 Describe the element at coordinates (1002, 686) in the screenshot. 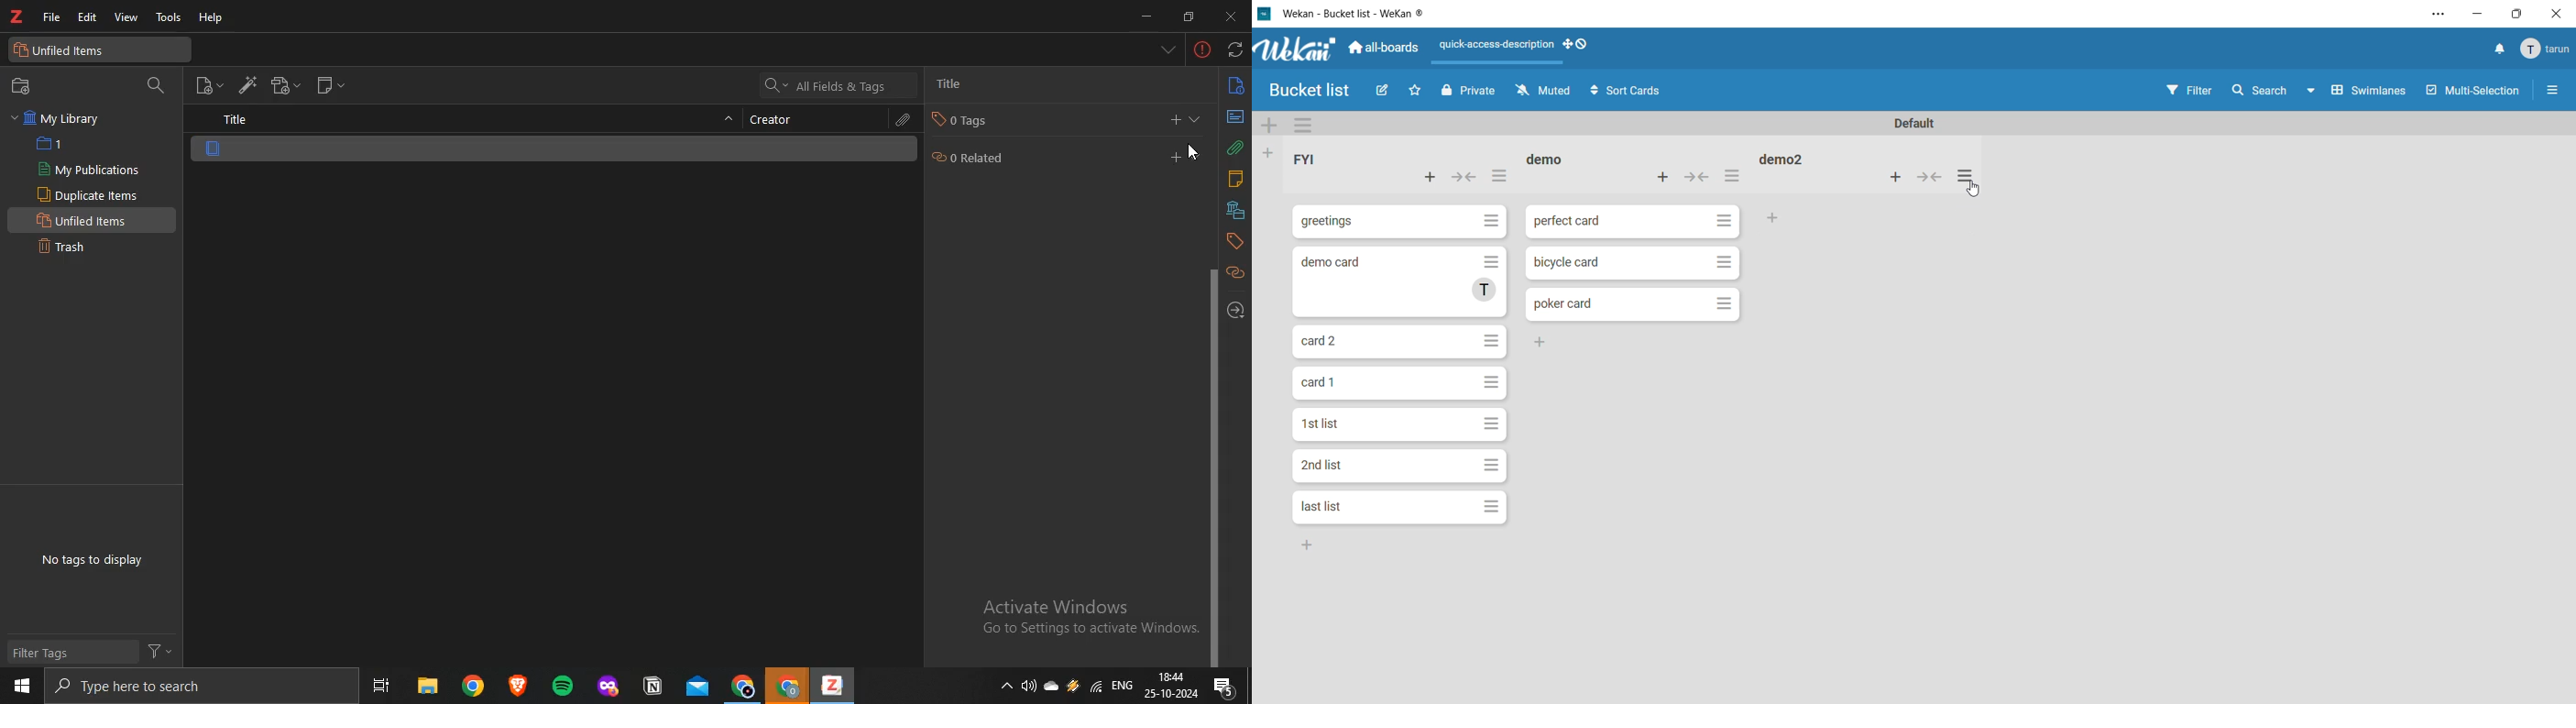

I see `show hidden icons` at that location.